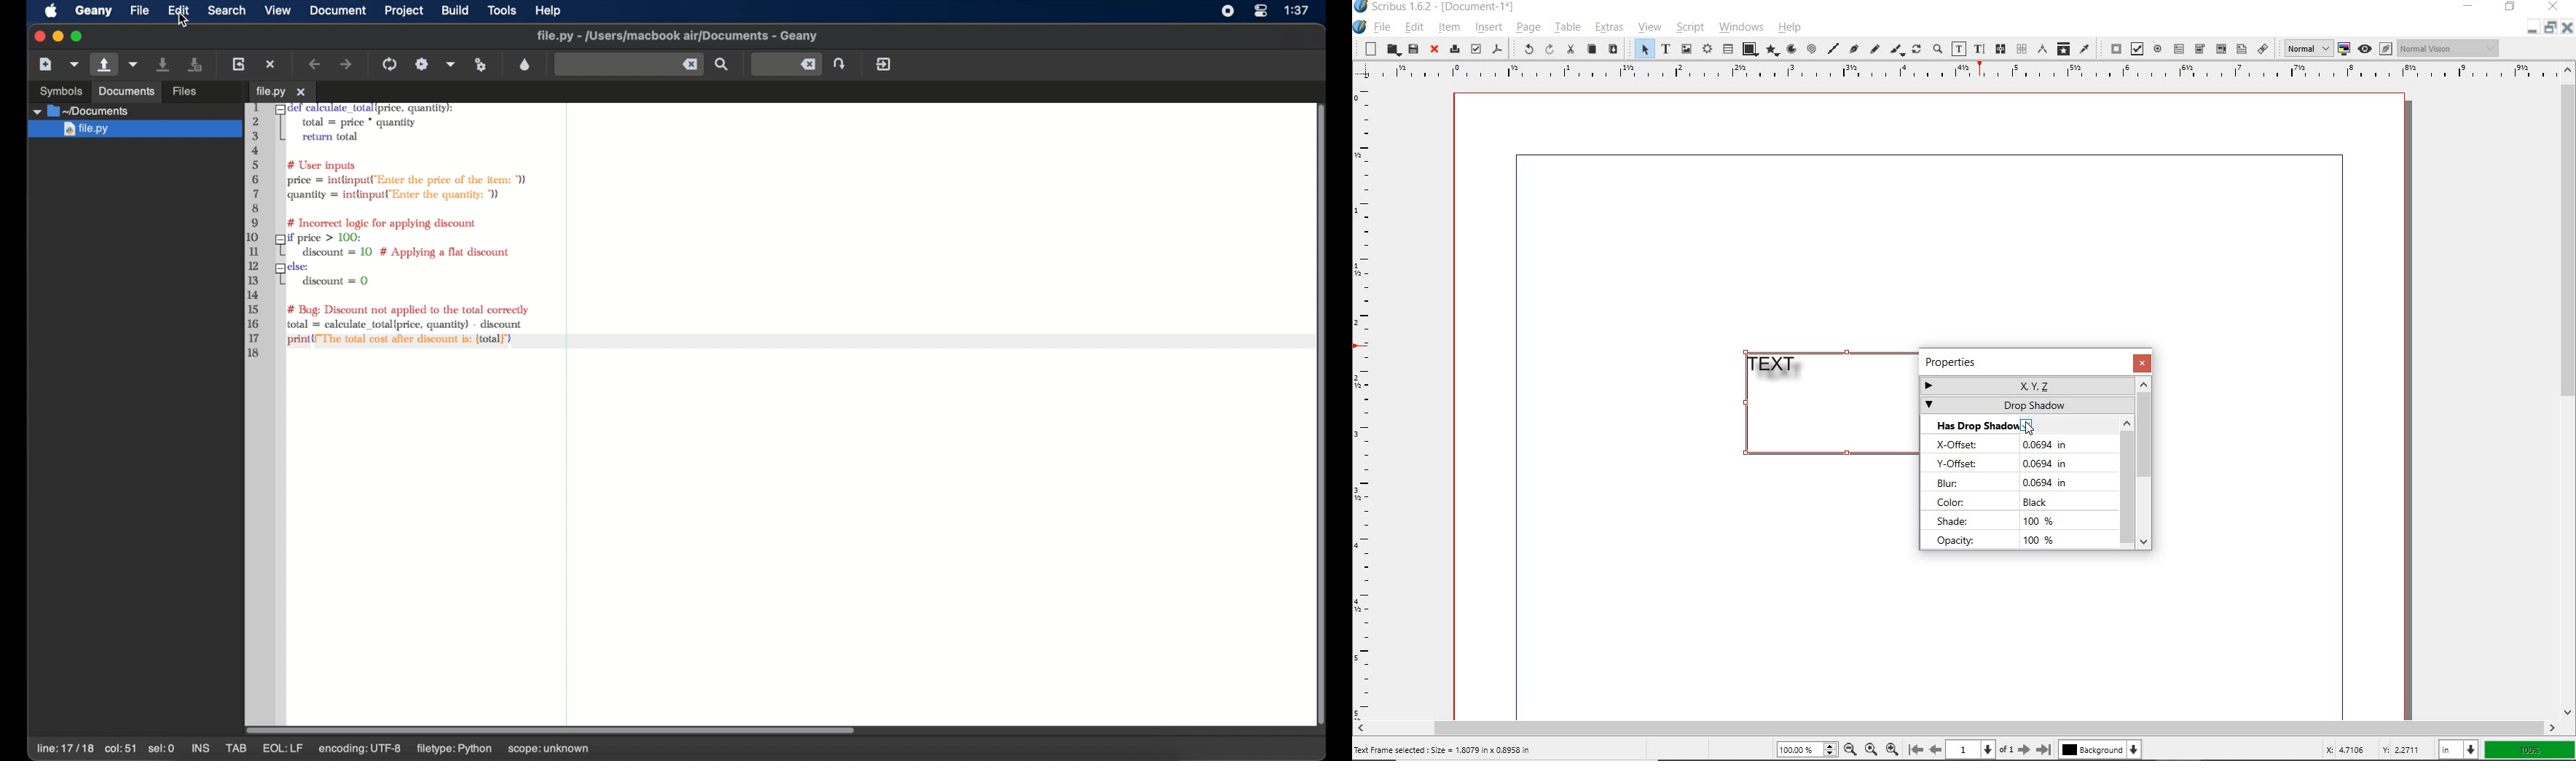 Image resolution: width=2576 pixels, height=784 pixels. Describe the element at coordinates (1851, 751) in the screenshot. I see `Zoom Out` at that location.